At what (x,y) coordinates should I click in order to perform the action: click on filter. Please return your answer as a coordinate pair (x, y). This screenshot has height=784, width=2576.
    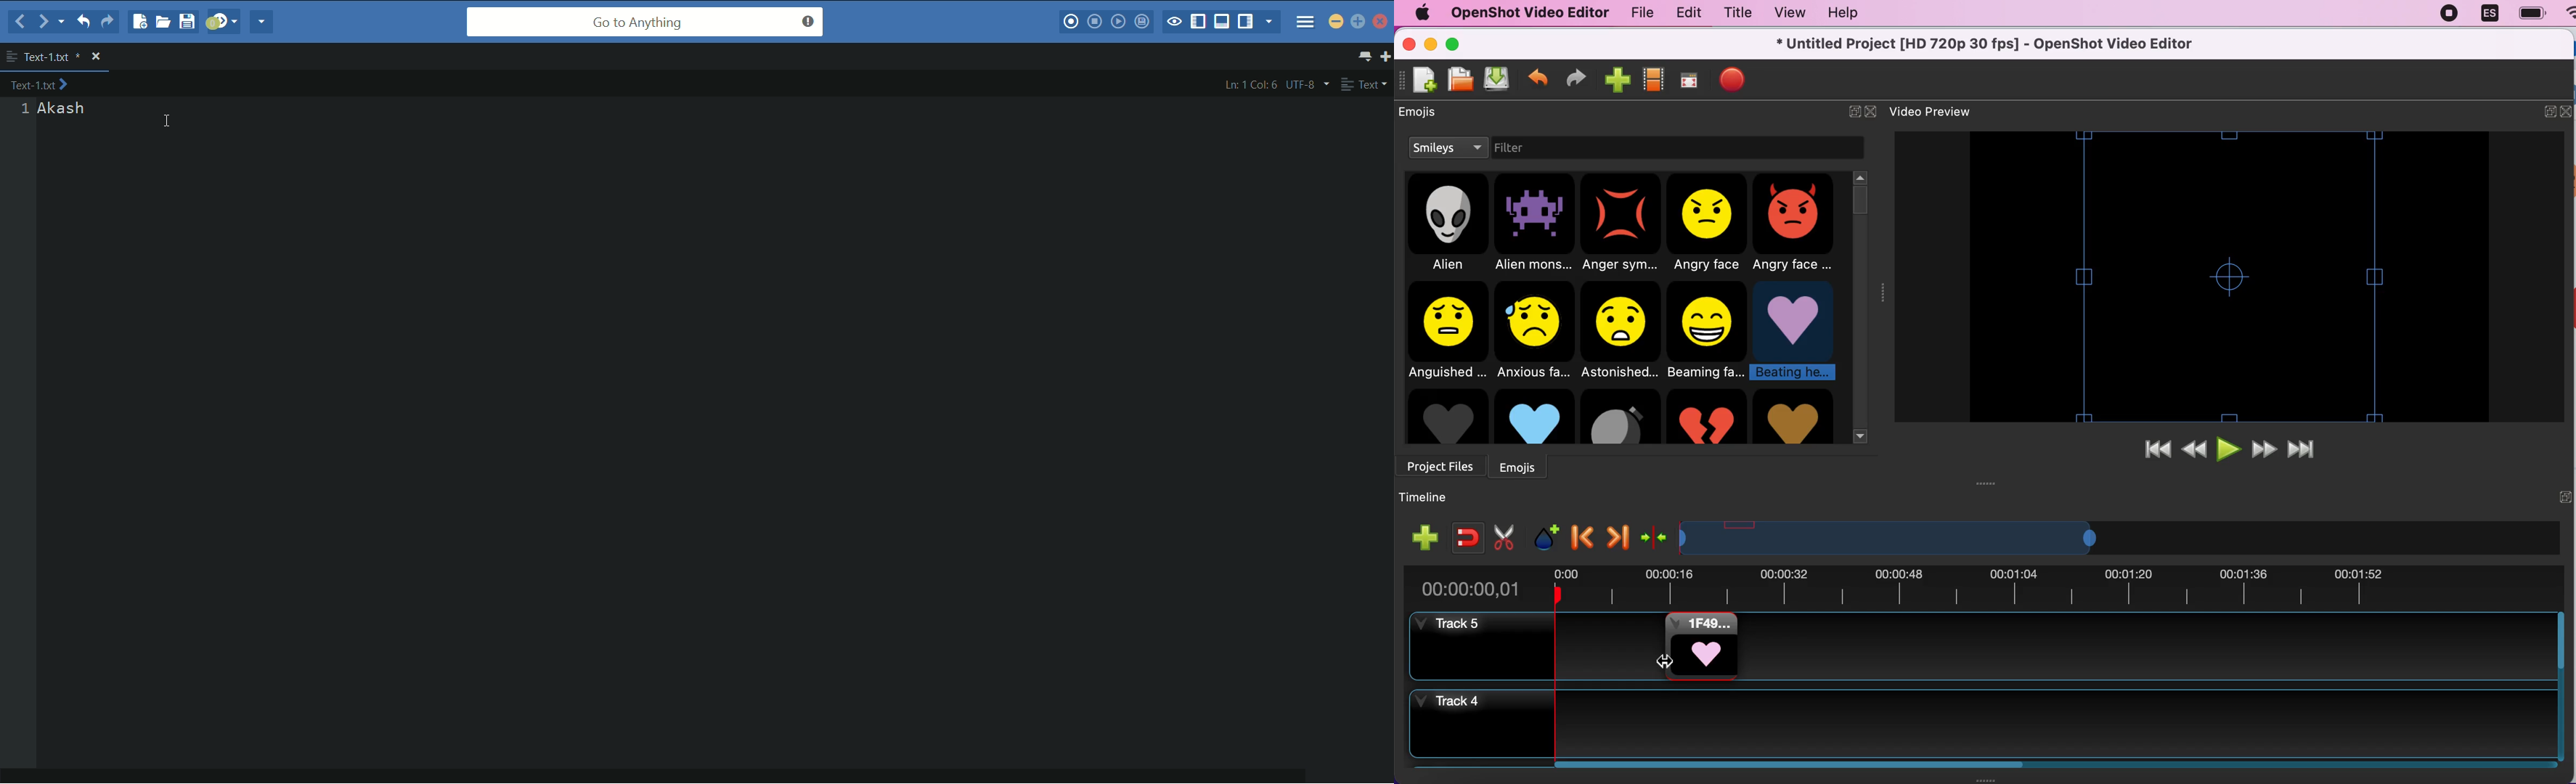
    Looking at the image, I should click on (1533, 149).